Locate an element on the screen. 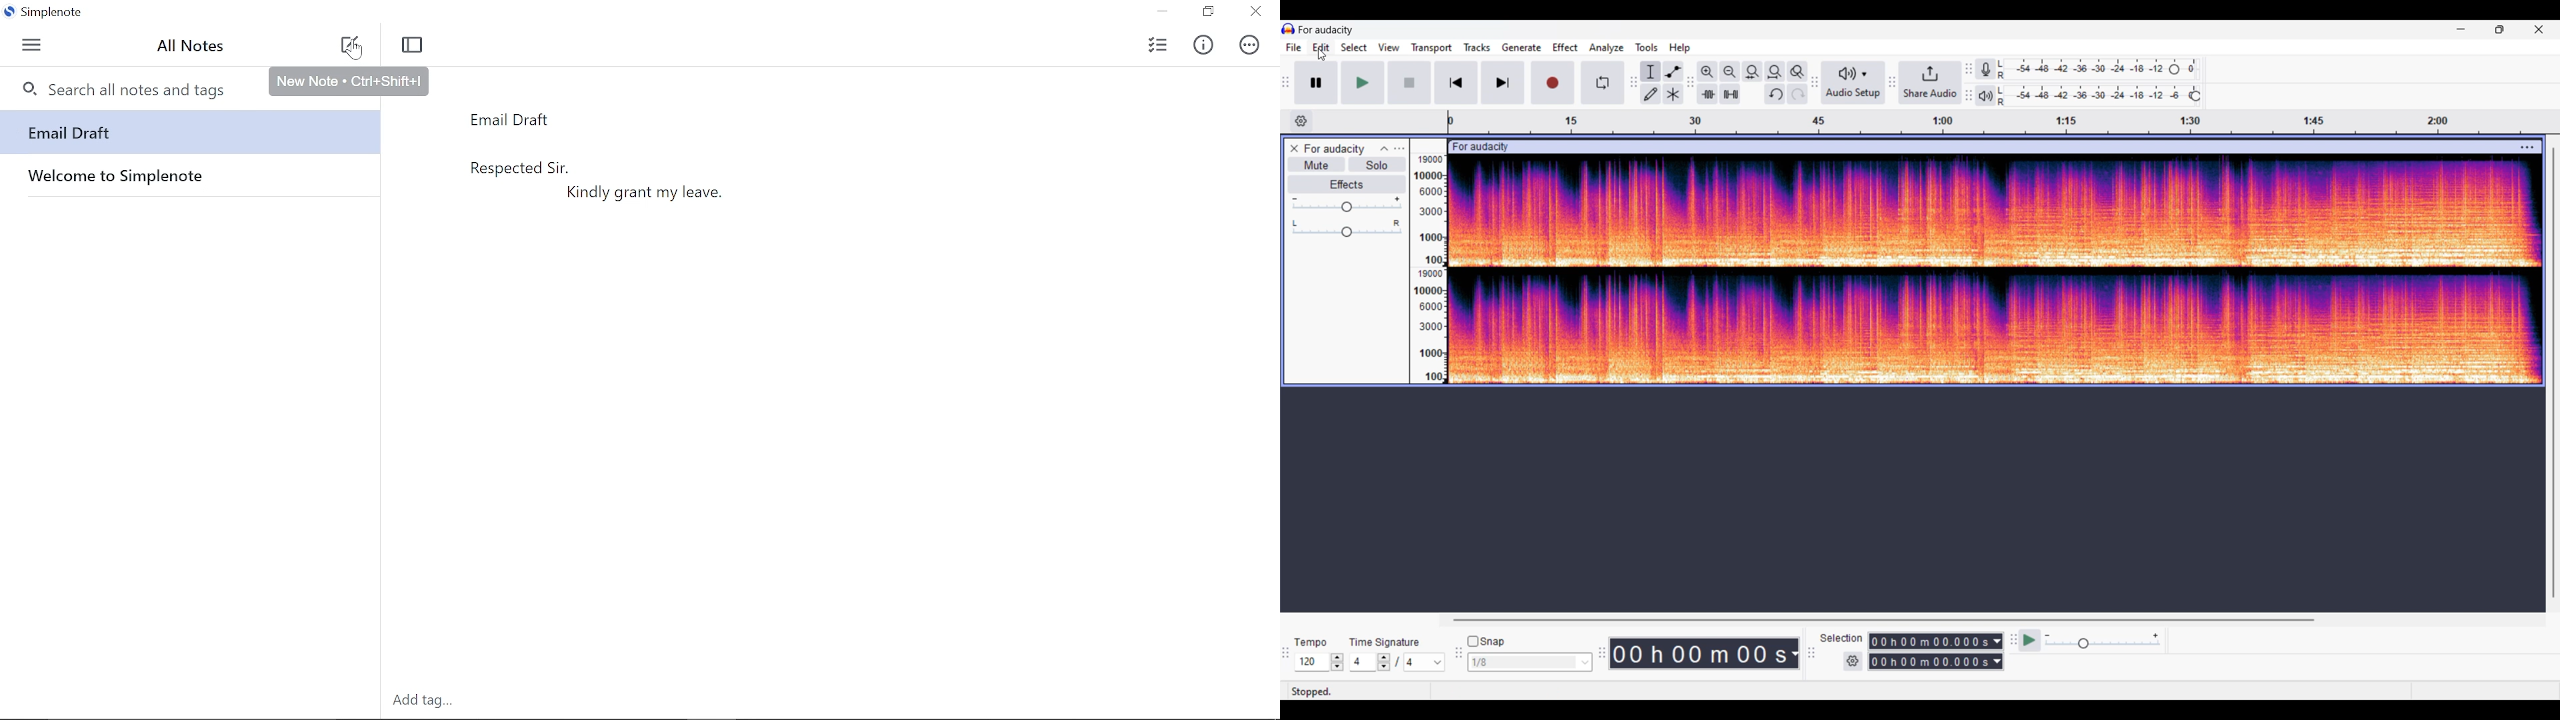 The width and height of the screenshot is (2576, 728). Tools menu is located at coordinates (1647, 47).